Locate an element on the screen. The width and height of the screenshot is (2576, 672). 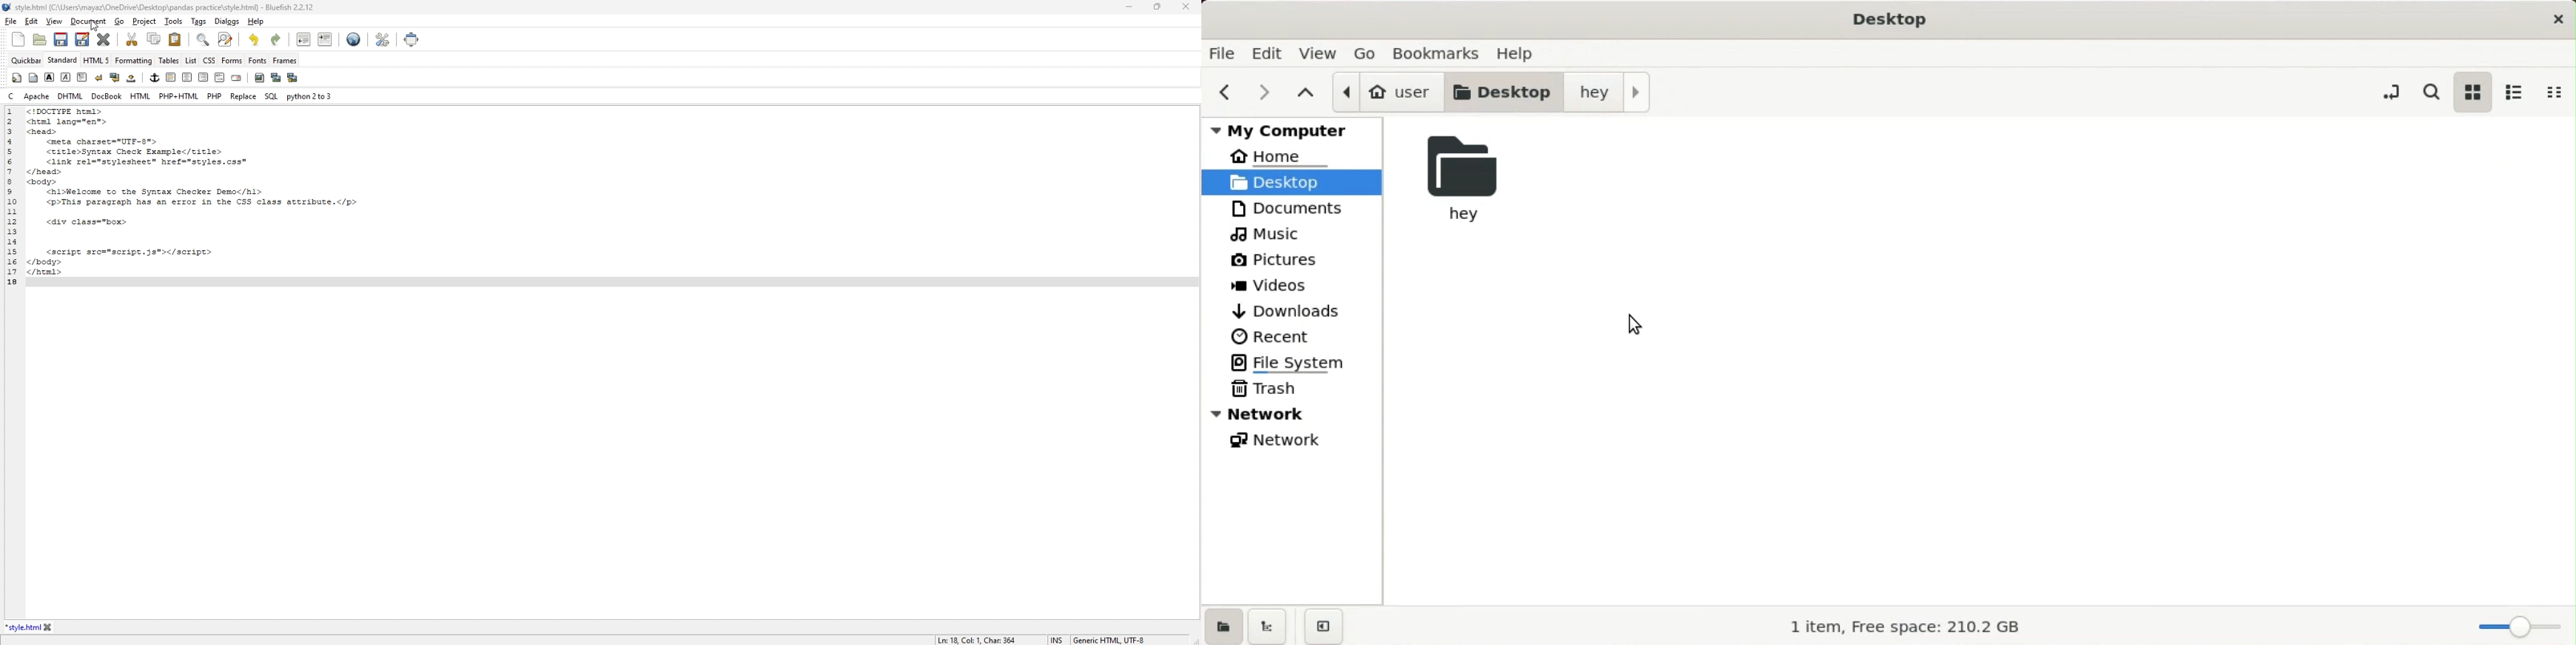
list is located at coordinates (192, 60).